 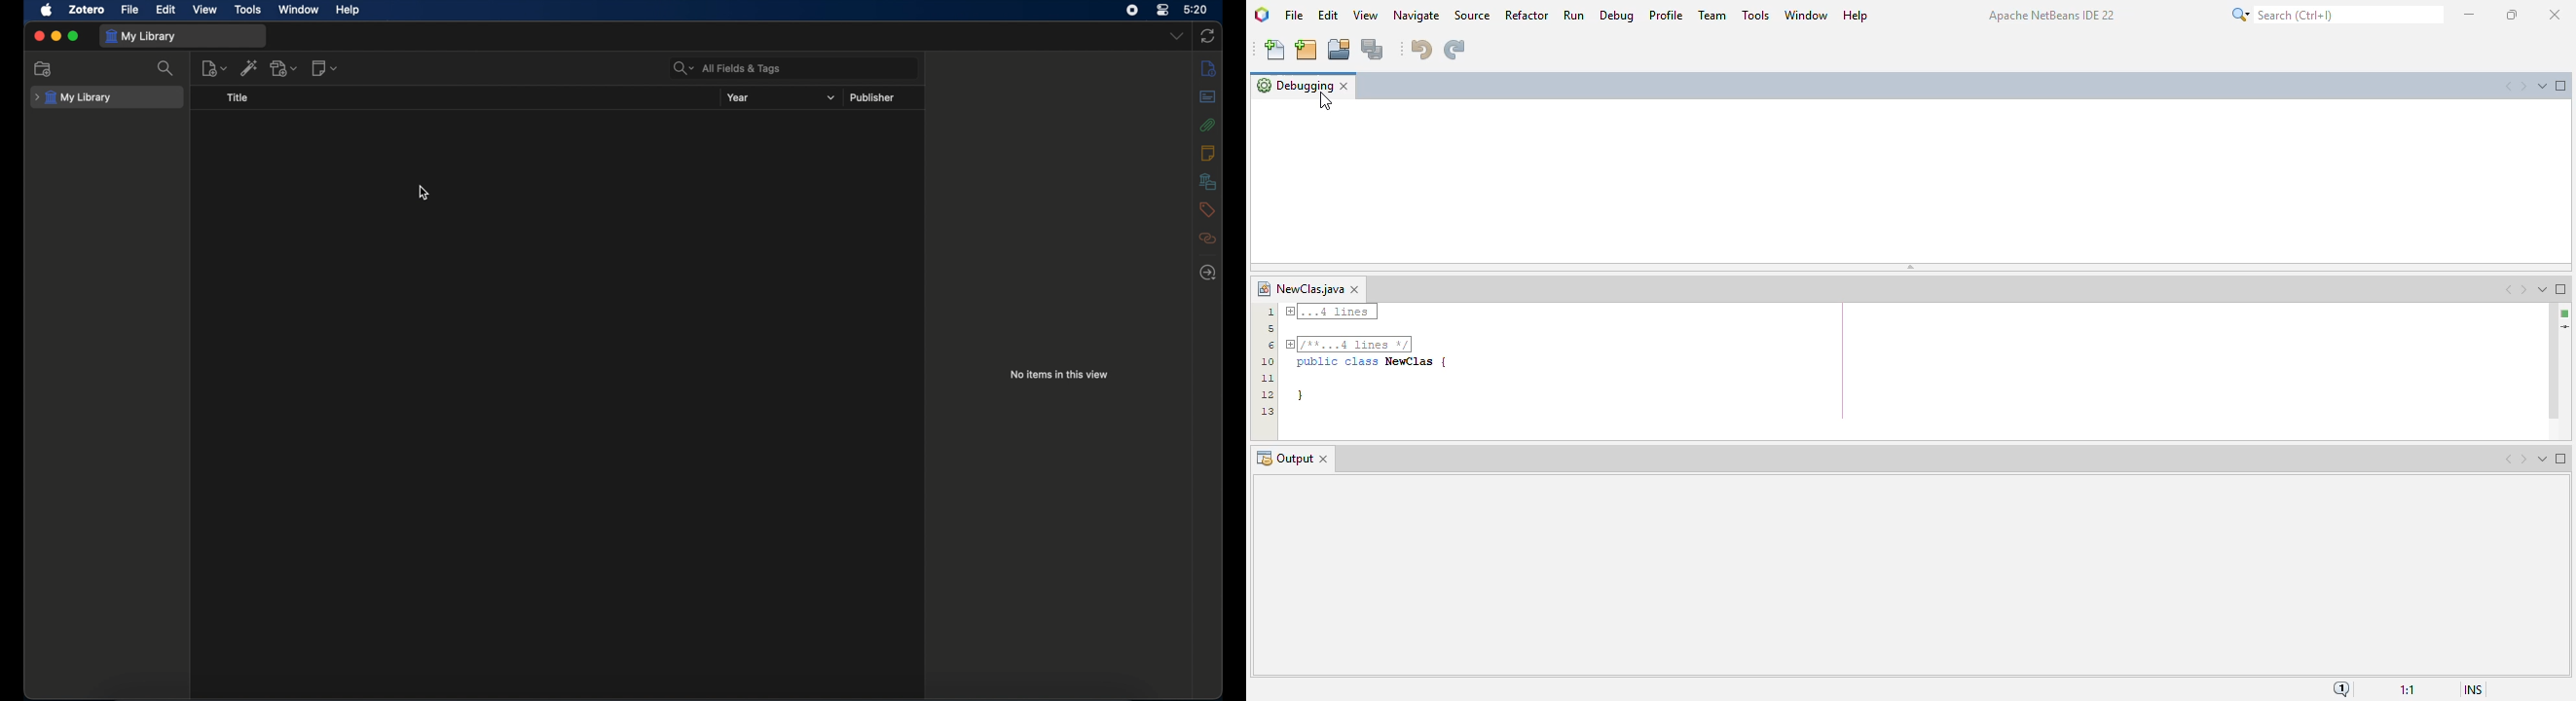 I want to click on apple icon, so click(x=46, y=10).